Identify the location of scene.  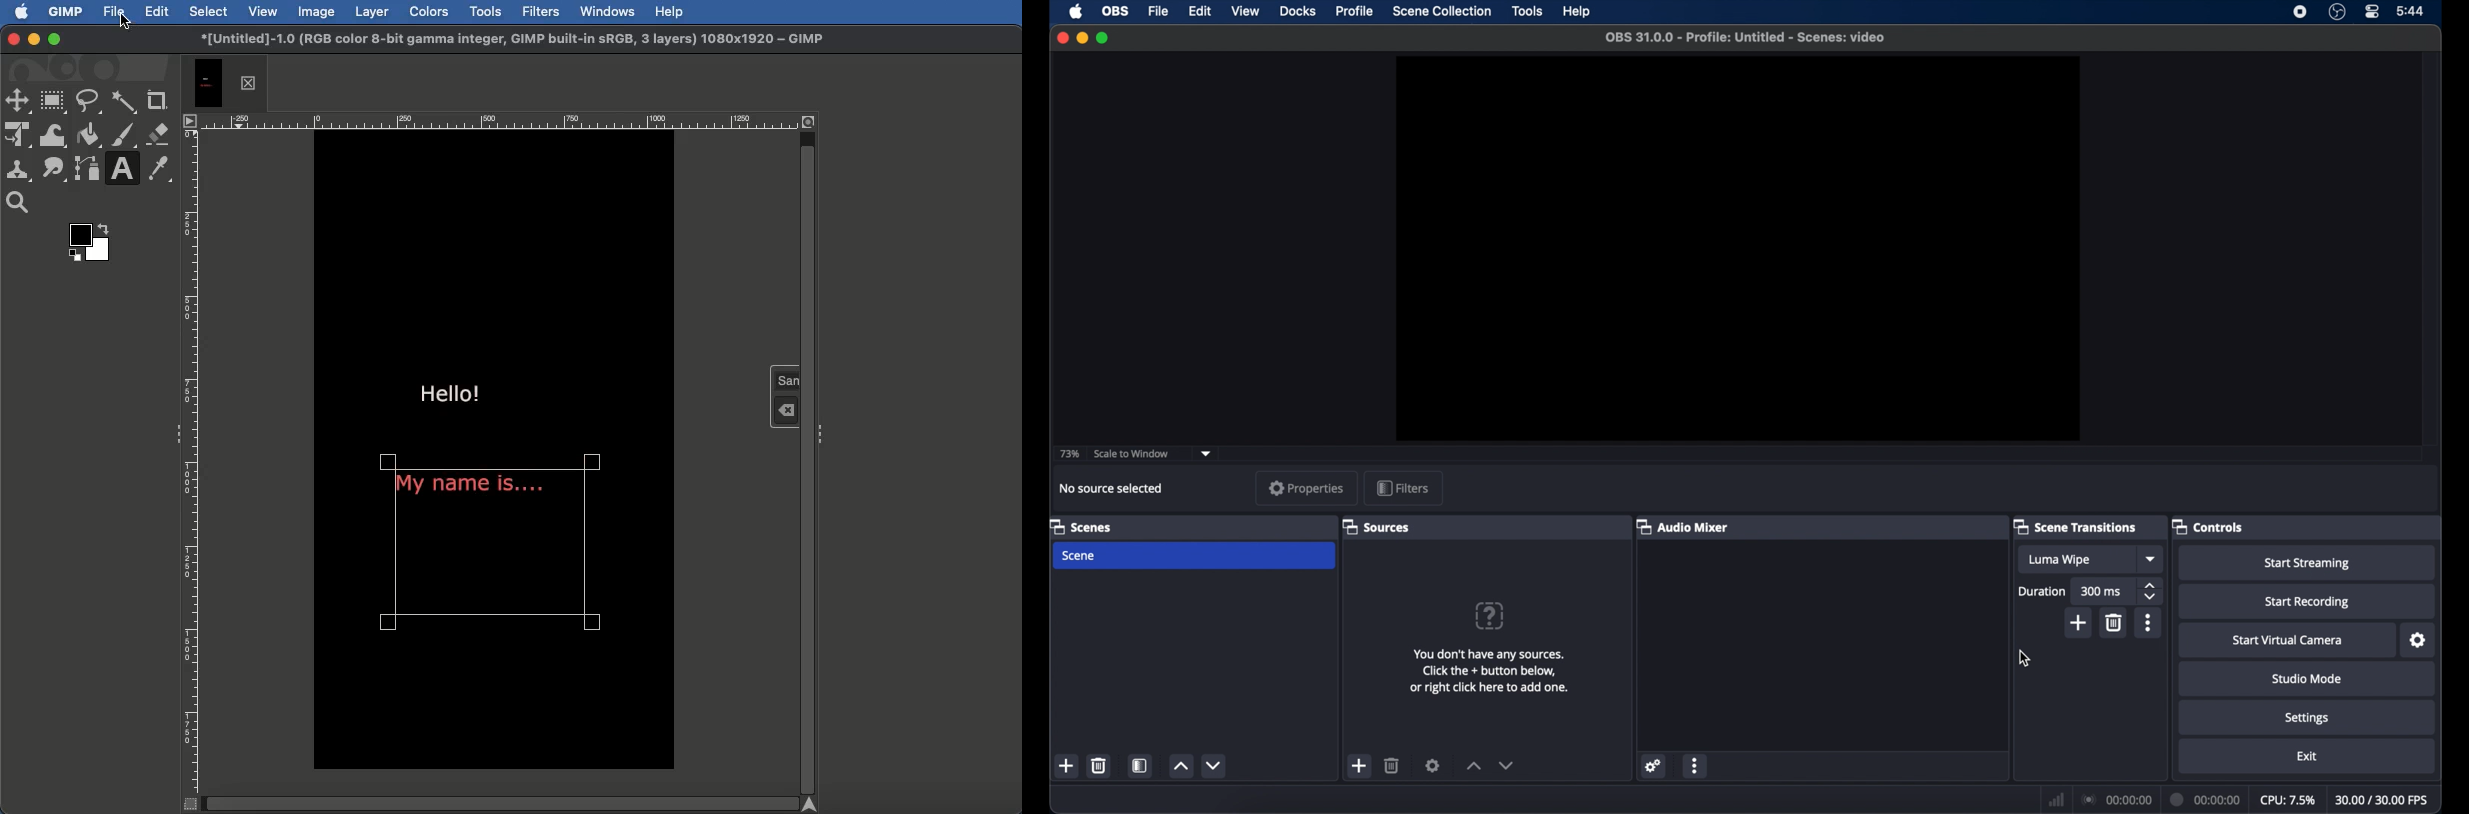
(1079, 556).